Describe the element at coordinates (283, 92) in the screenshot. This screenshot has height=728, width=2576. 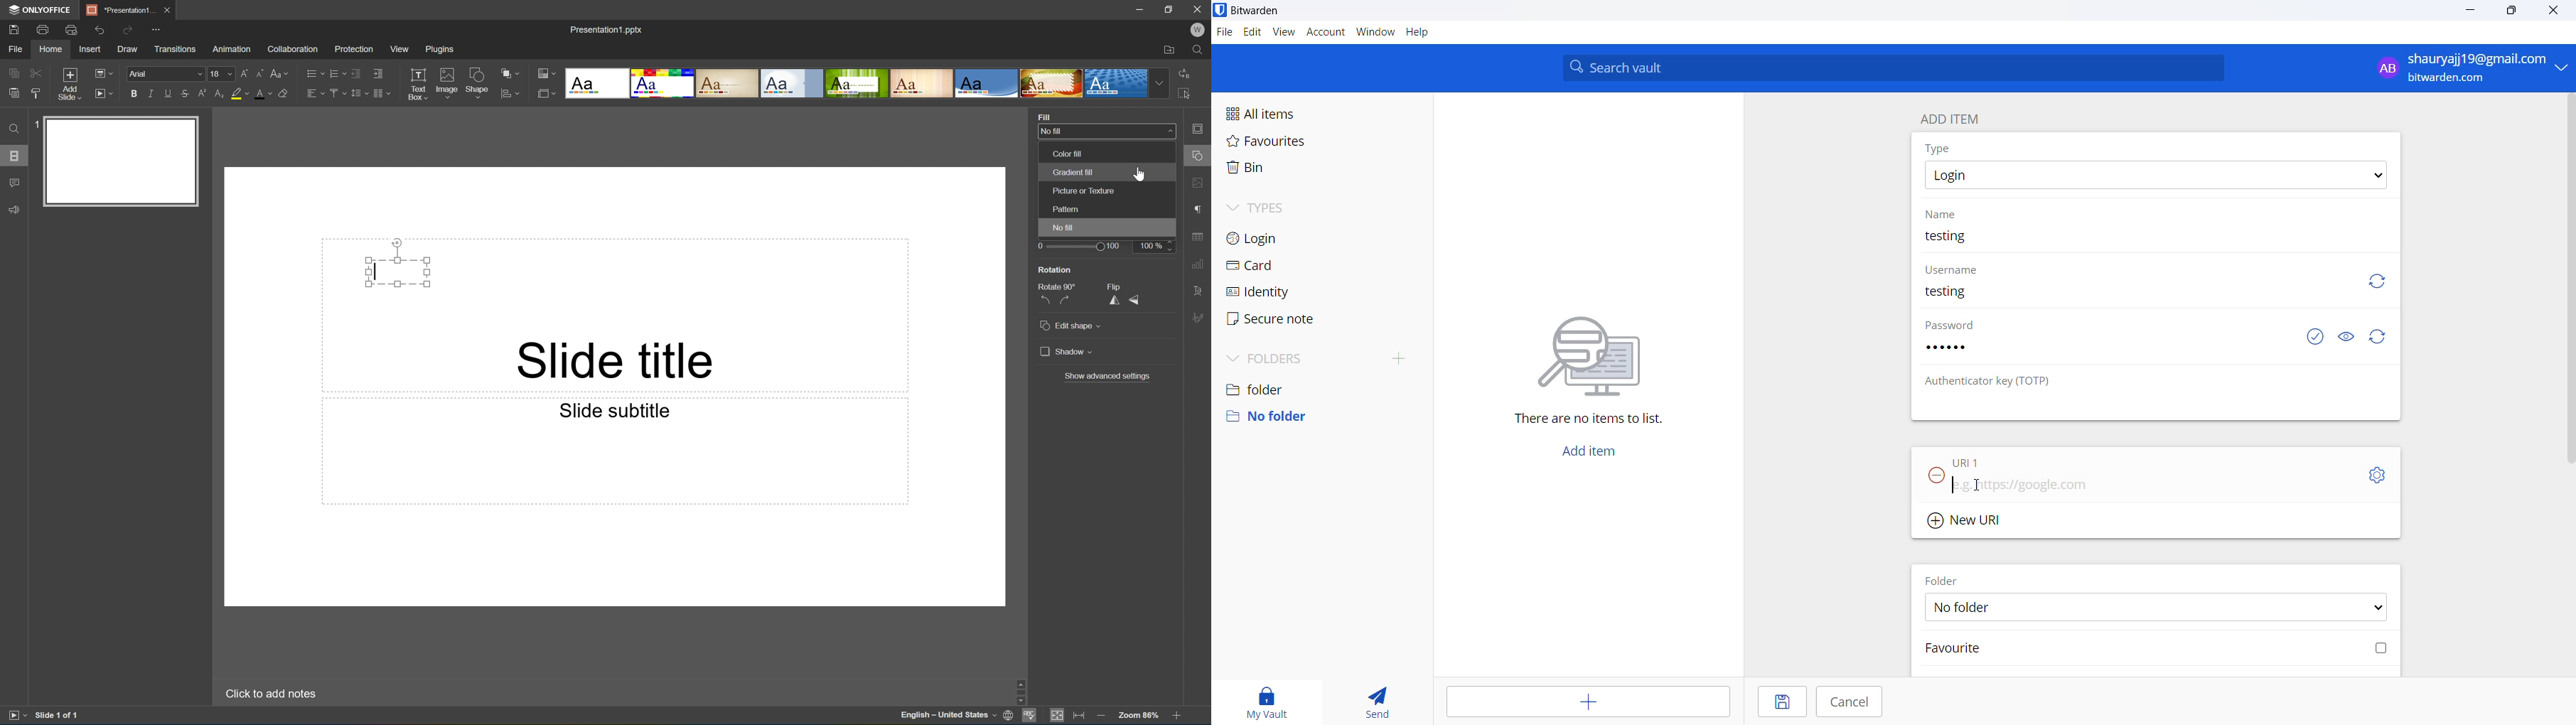
I see `Clear style` at that location.